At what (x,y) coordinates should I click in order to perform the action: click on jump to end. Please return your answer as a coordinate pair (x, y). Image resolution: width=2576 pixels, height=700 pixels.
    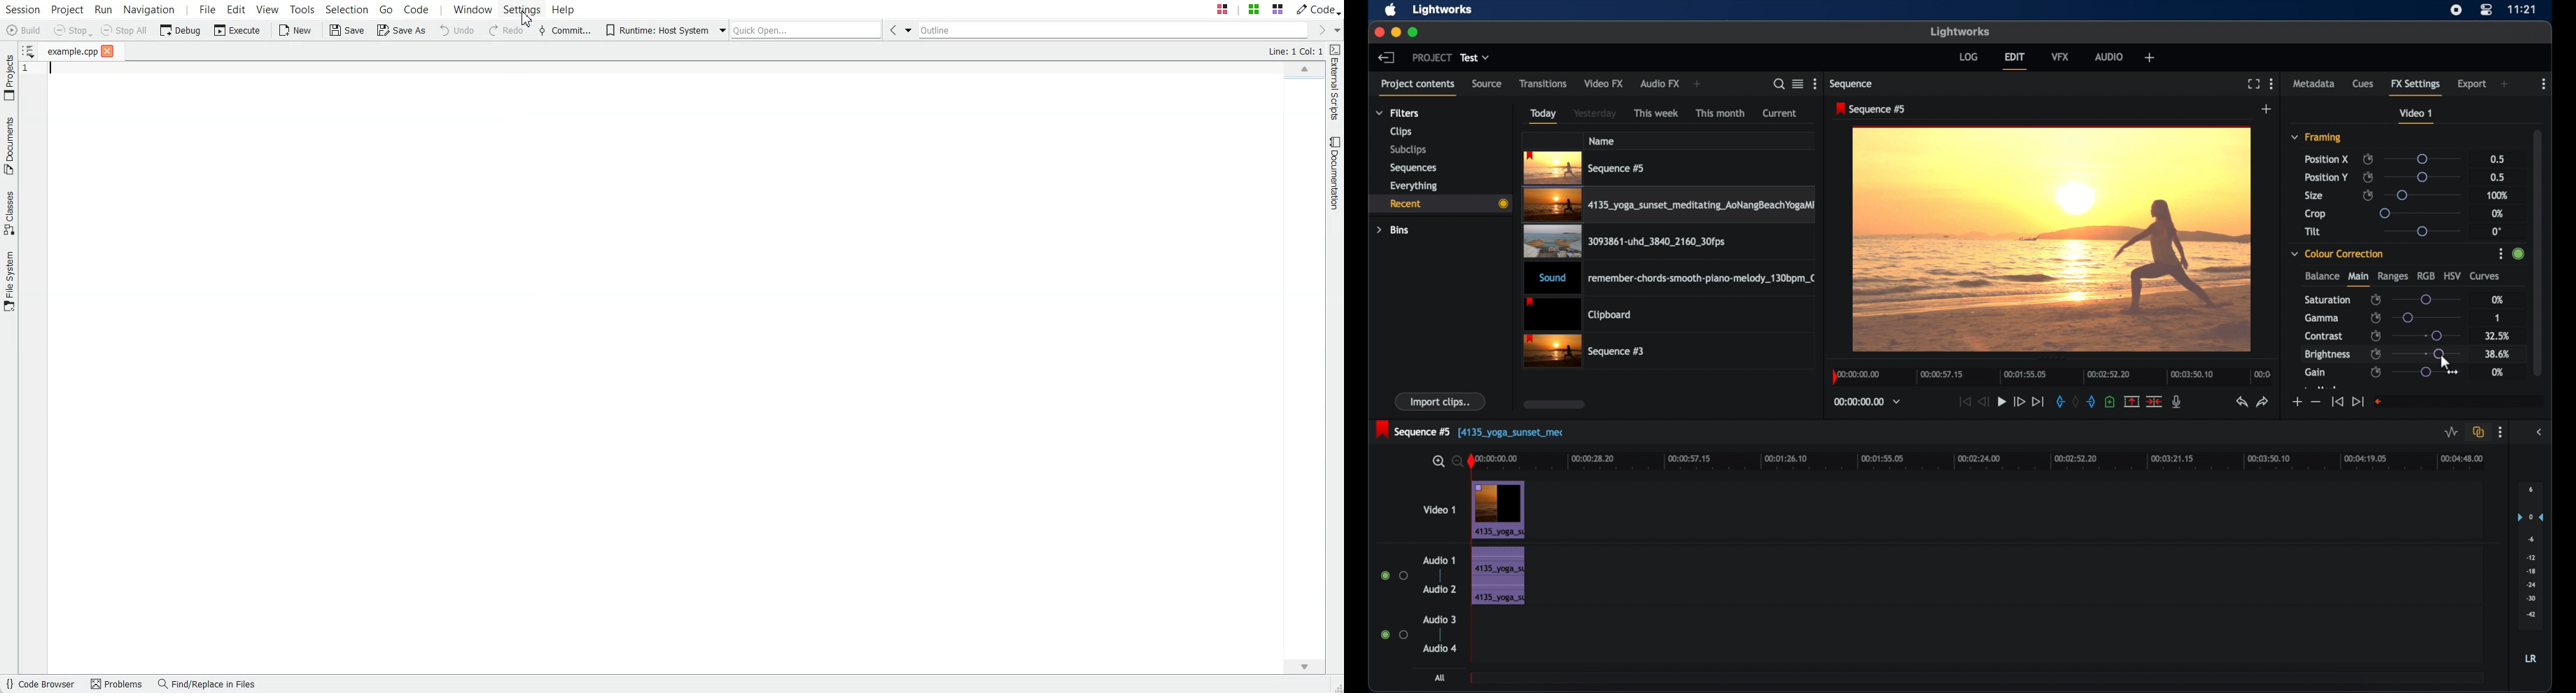
    Looking at the image, I should click on (2038, 402).